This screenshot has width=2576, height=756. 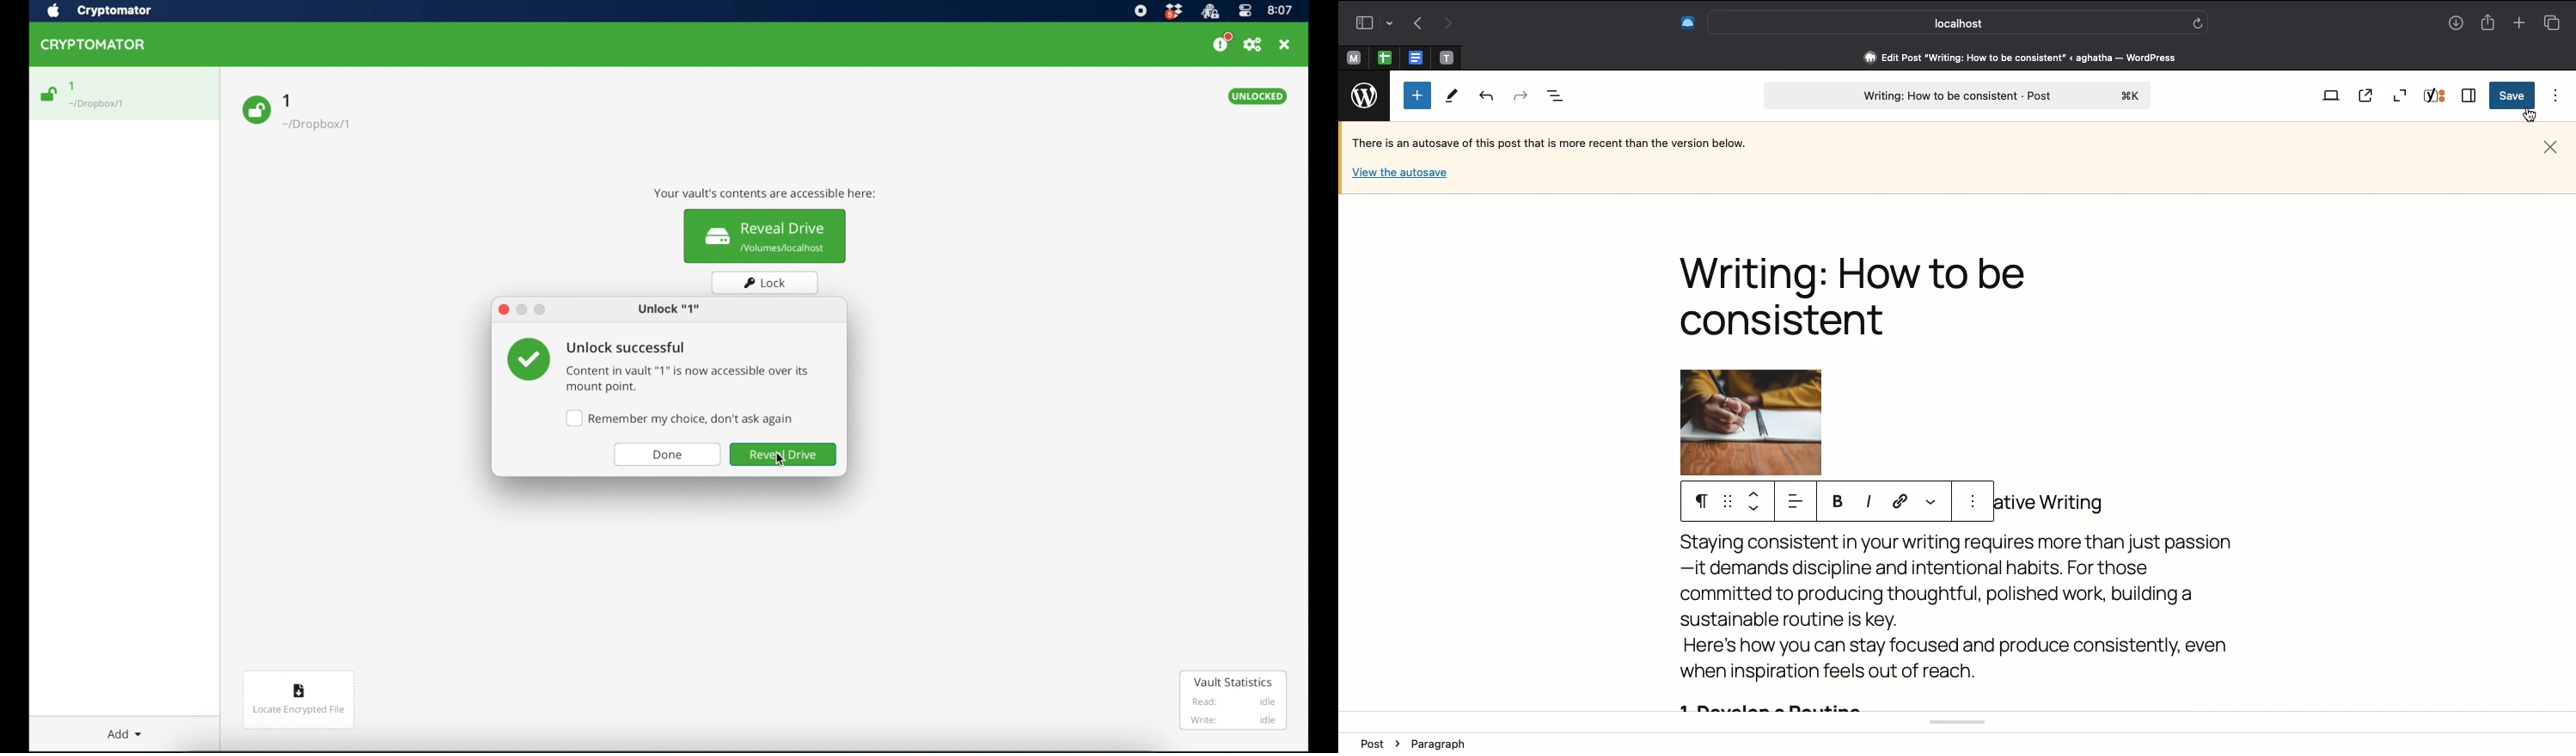 I want to click on Add new block, so click(x=1417, y=95).